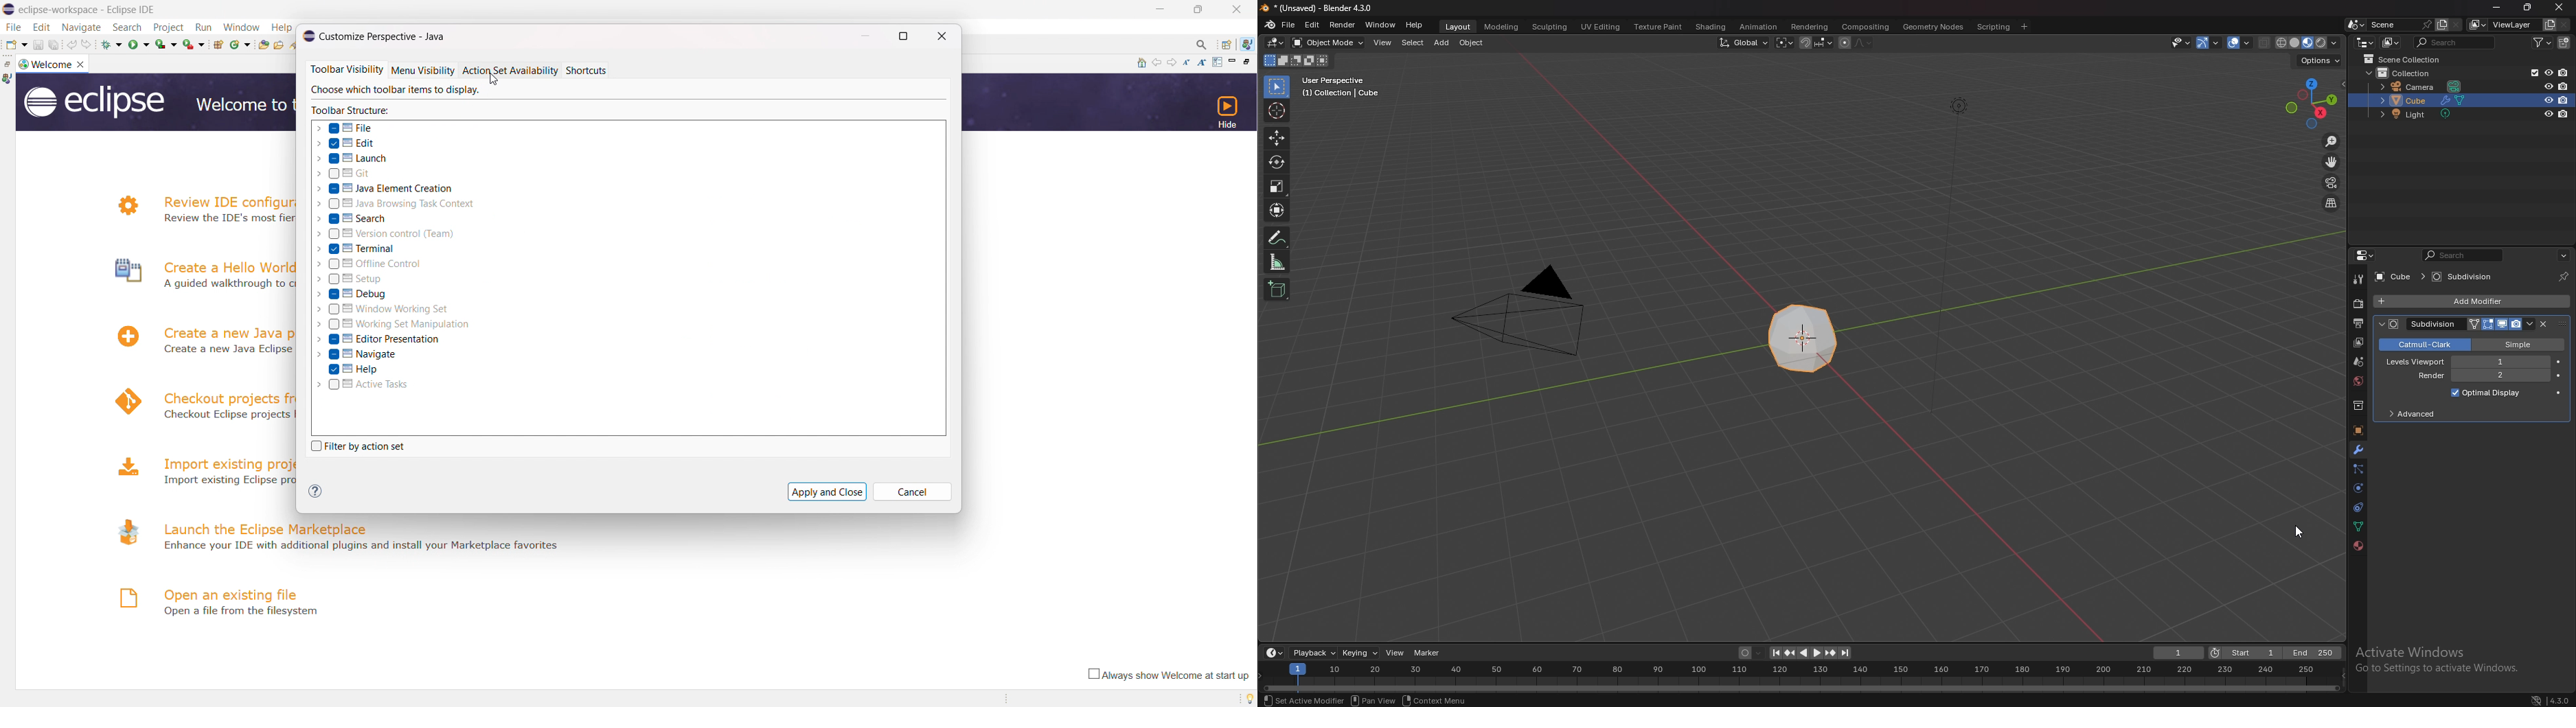 The height and width of the screenshot is (728, 2576). Describe the element at coordinates (2308, 42) in the screenshot. I see `viewport shading` at that location.